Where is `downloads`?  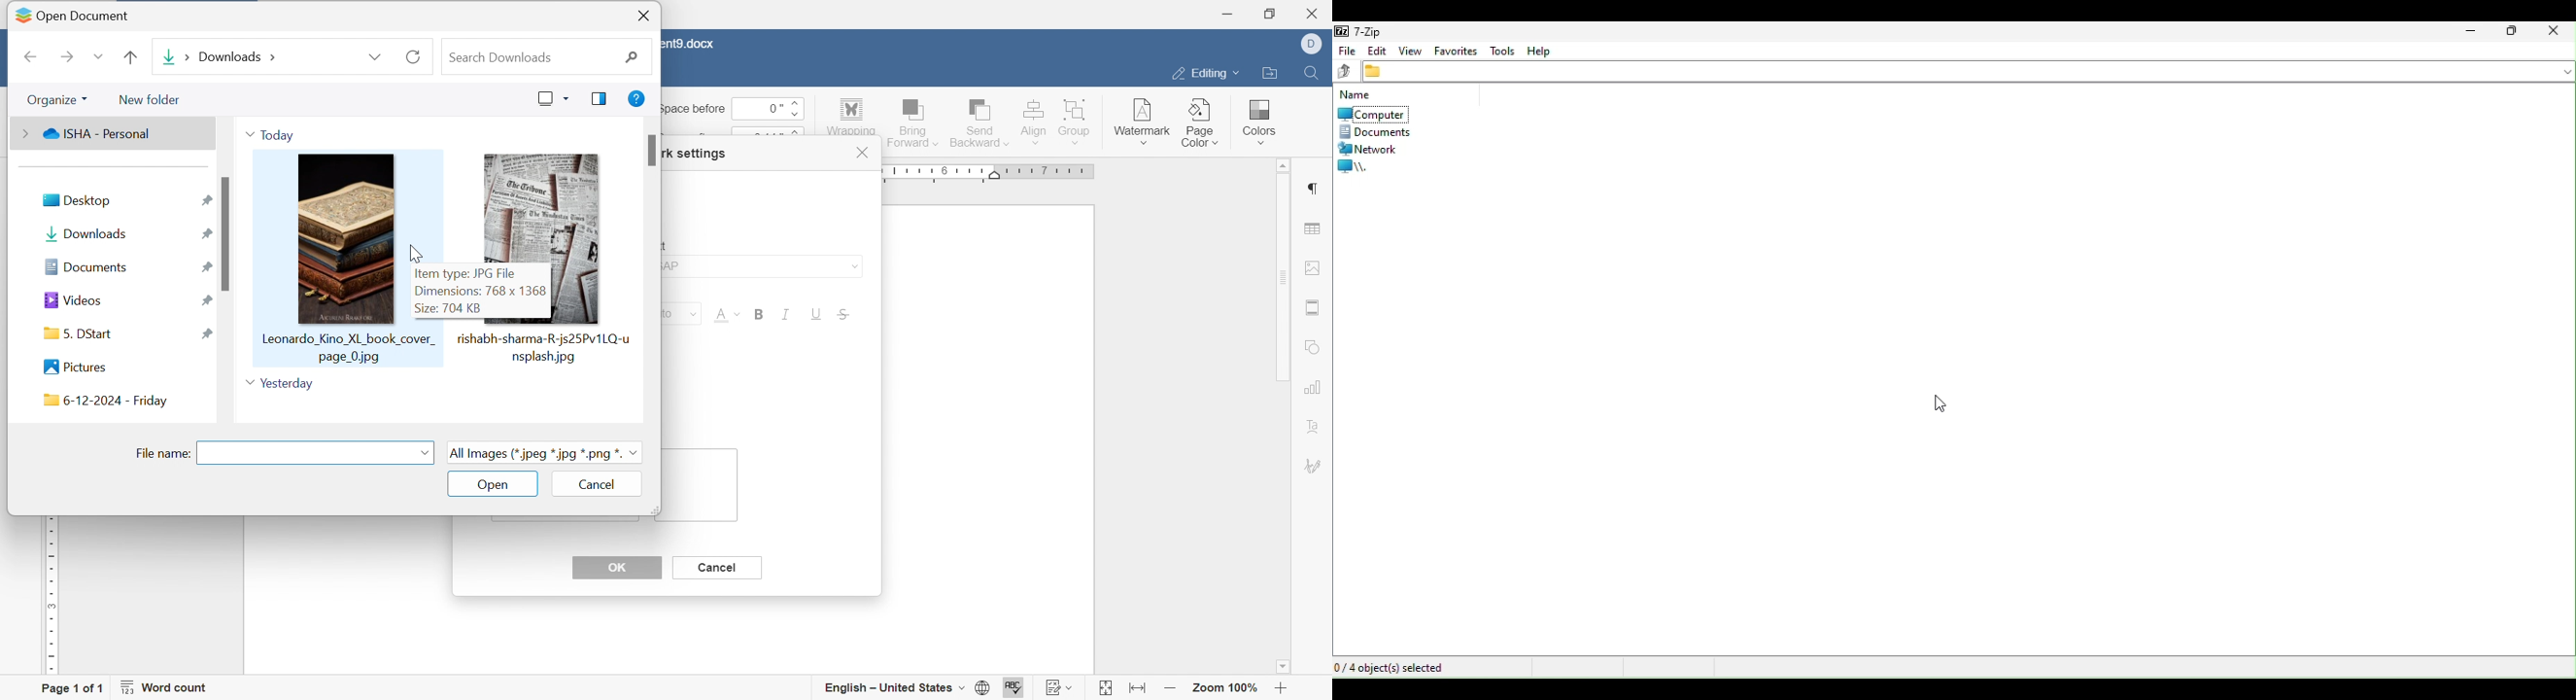
downloads is located at coordinates (220, 60).